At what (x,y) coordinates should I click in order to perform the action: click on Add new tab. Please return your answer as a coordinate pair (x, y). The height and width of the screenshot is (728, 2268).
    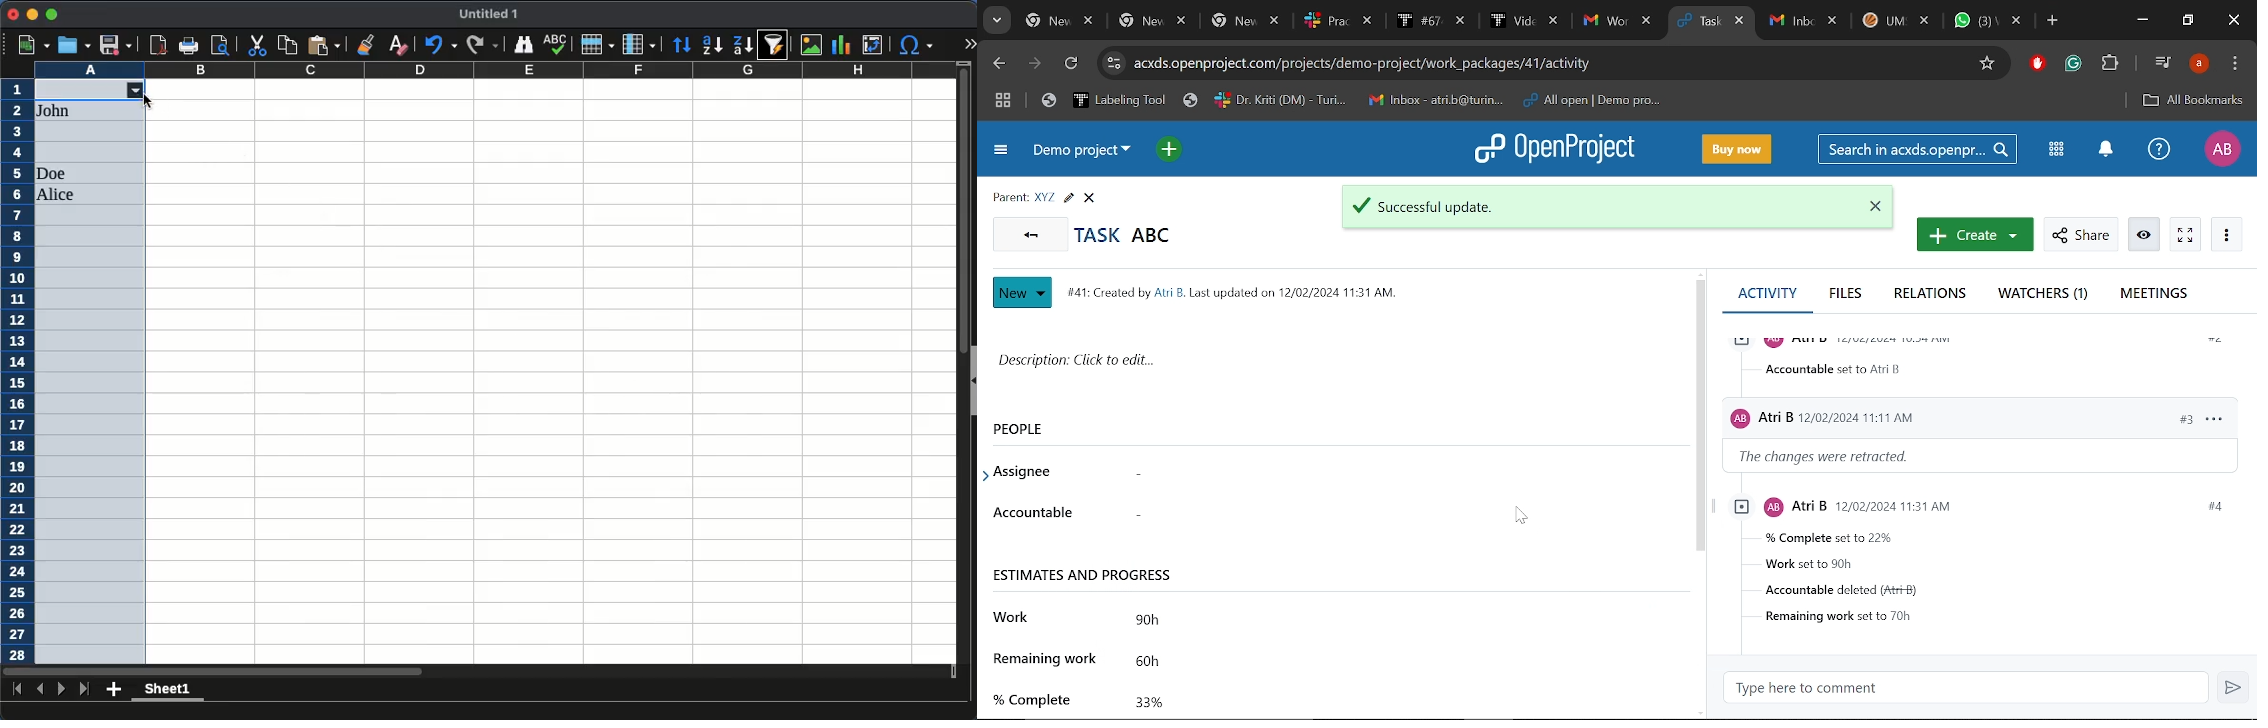
    Looking at the image, I should click on (2052, 22).